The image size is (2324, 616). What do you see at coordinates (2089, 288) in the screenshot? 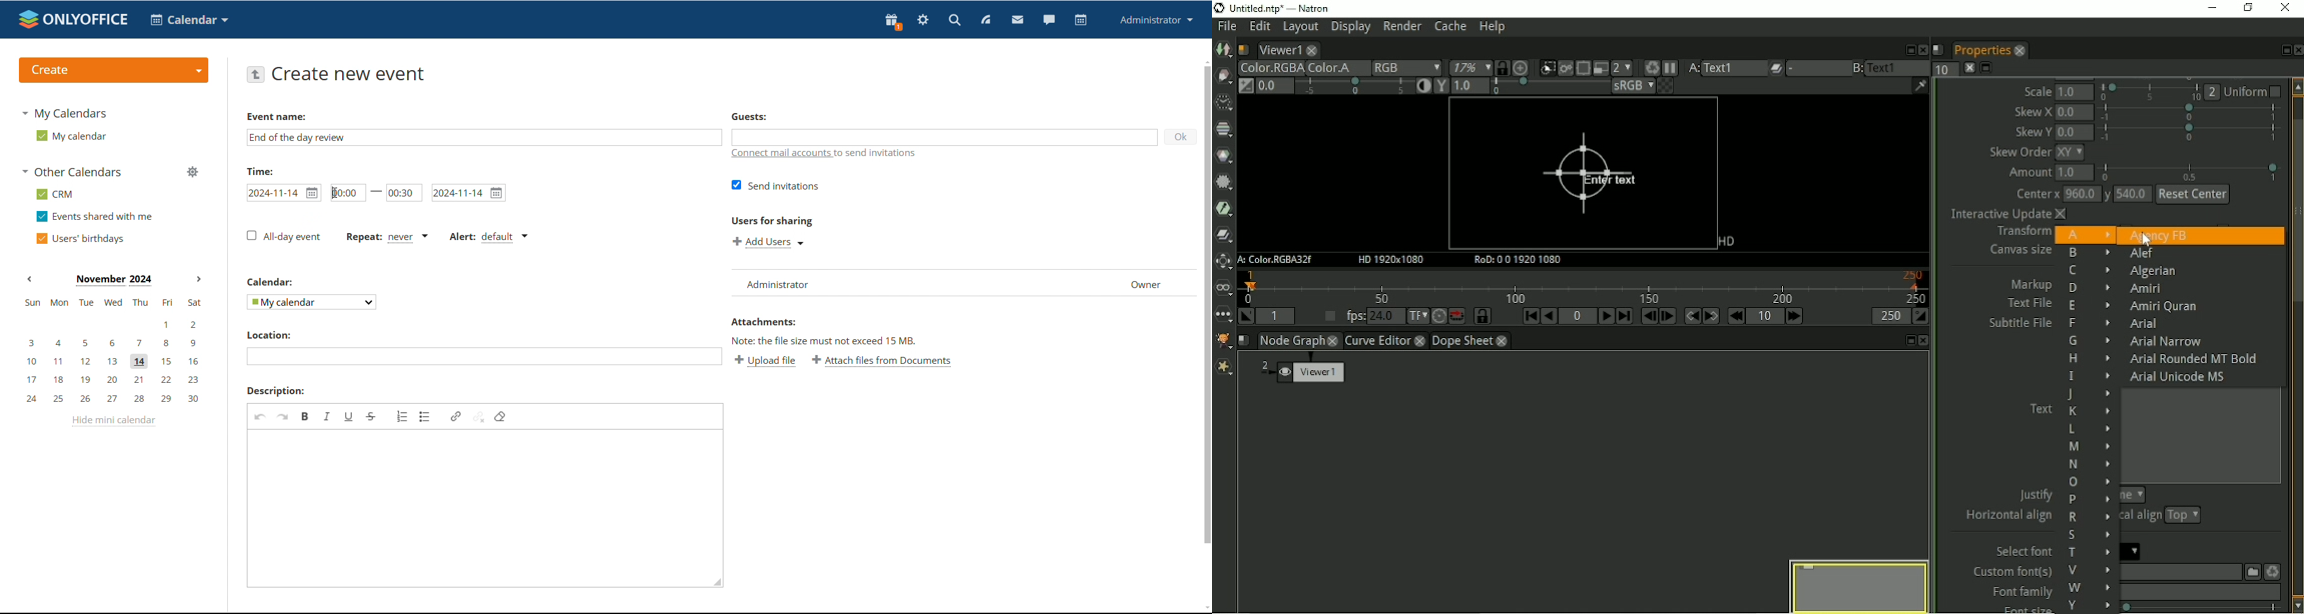
I see `D` at bounding box center [2089, 288].